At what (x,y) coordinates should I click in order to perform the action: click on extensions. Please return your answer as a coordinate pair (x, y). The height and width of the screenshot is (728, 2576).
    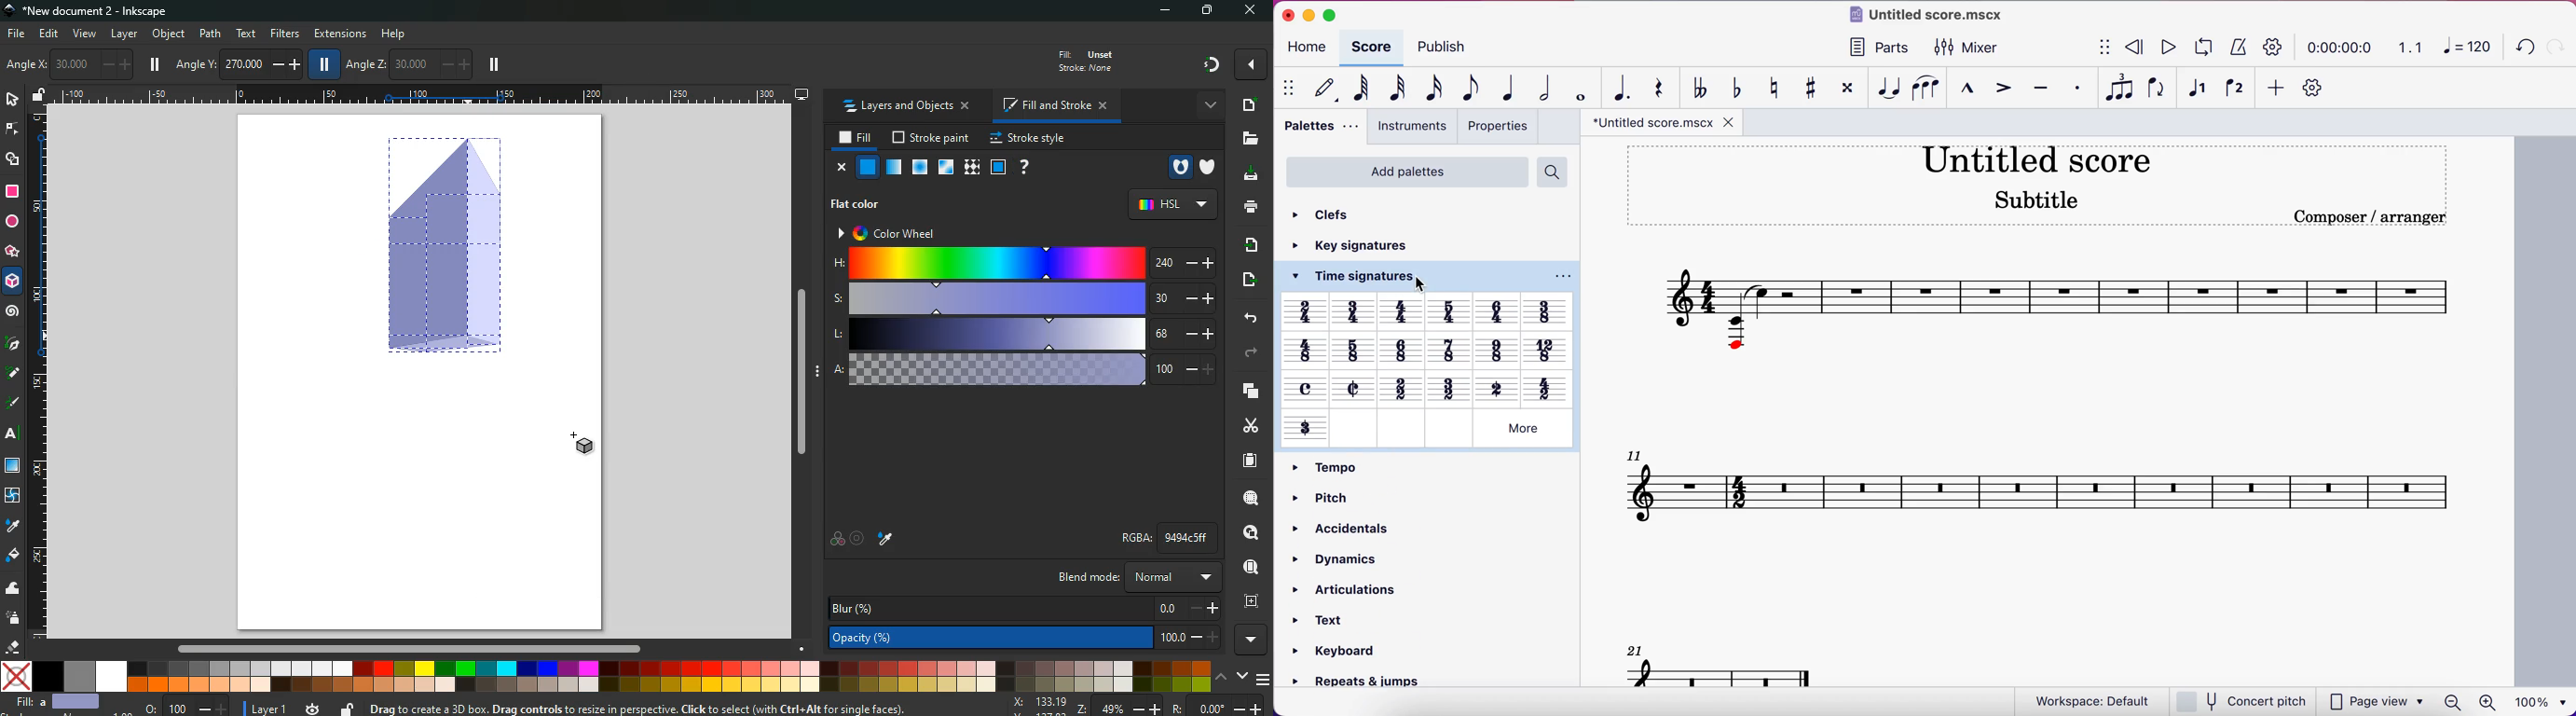
    Looking at the image, I should click on (340, 34).